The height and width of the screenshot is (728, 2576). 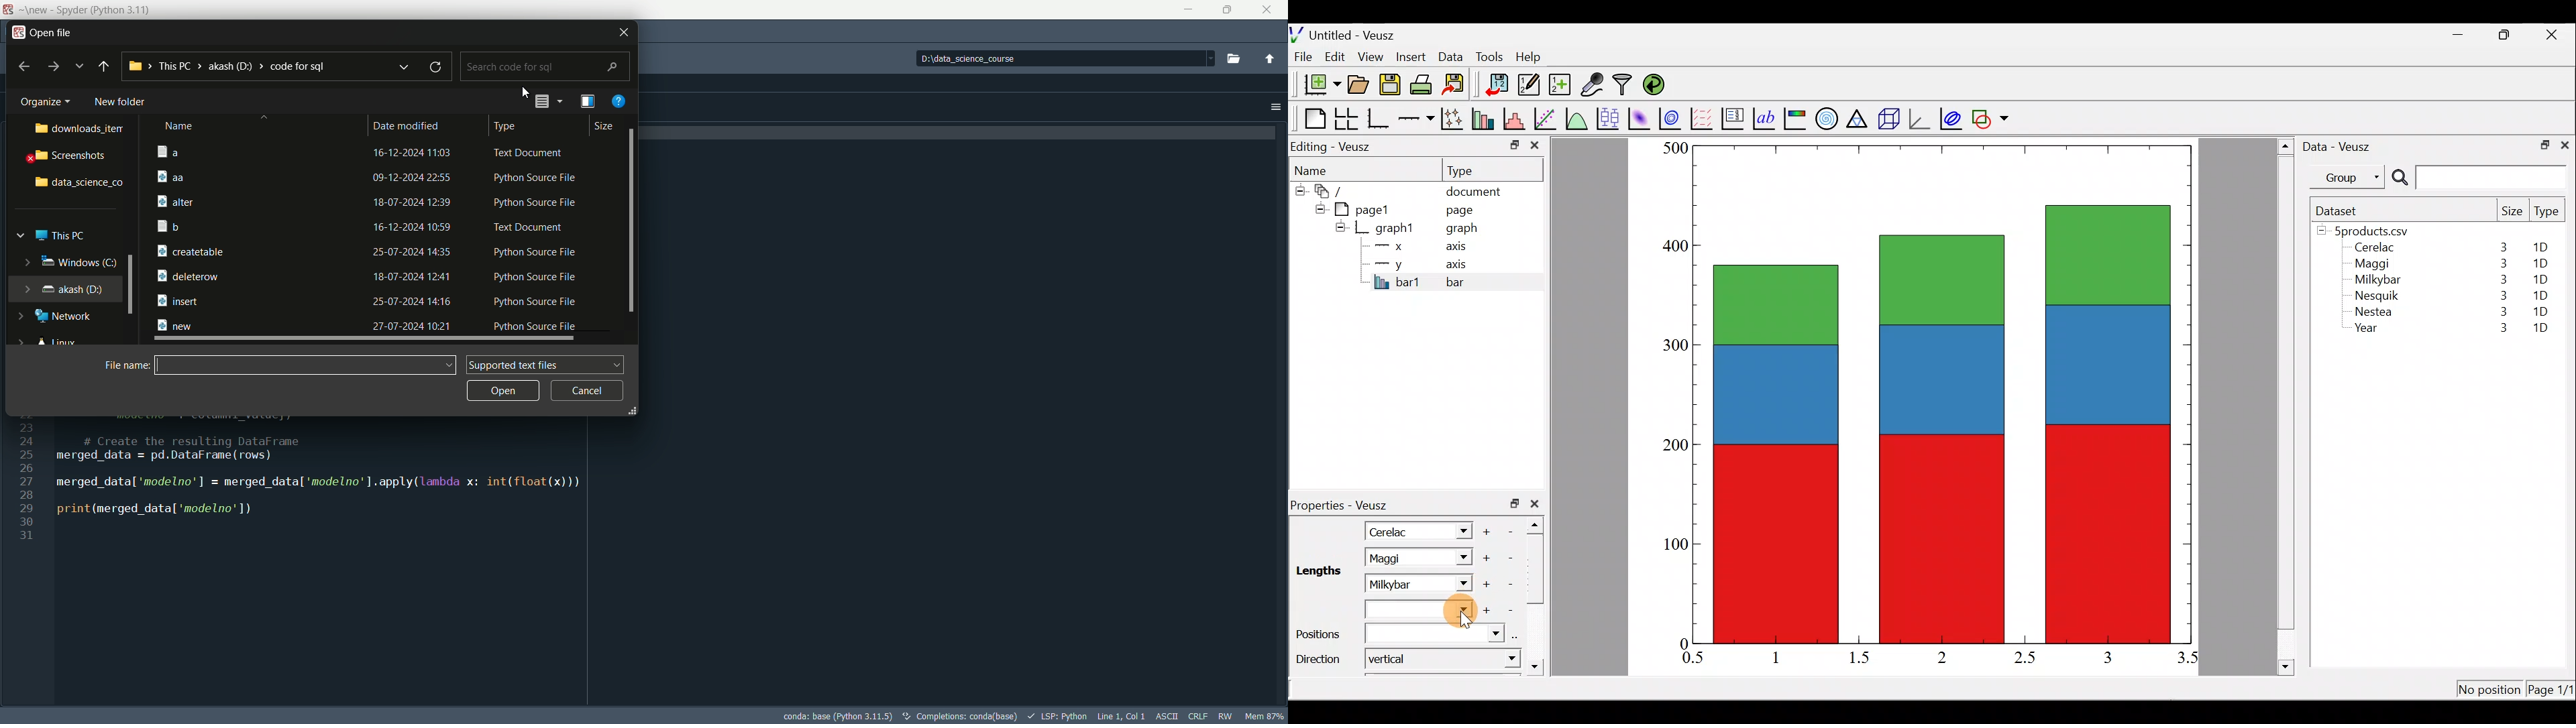 I want to click on New document, so click(x=1317, y=84).